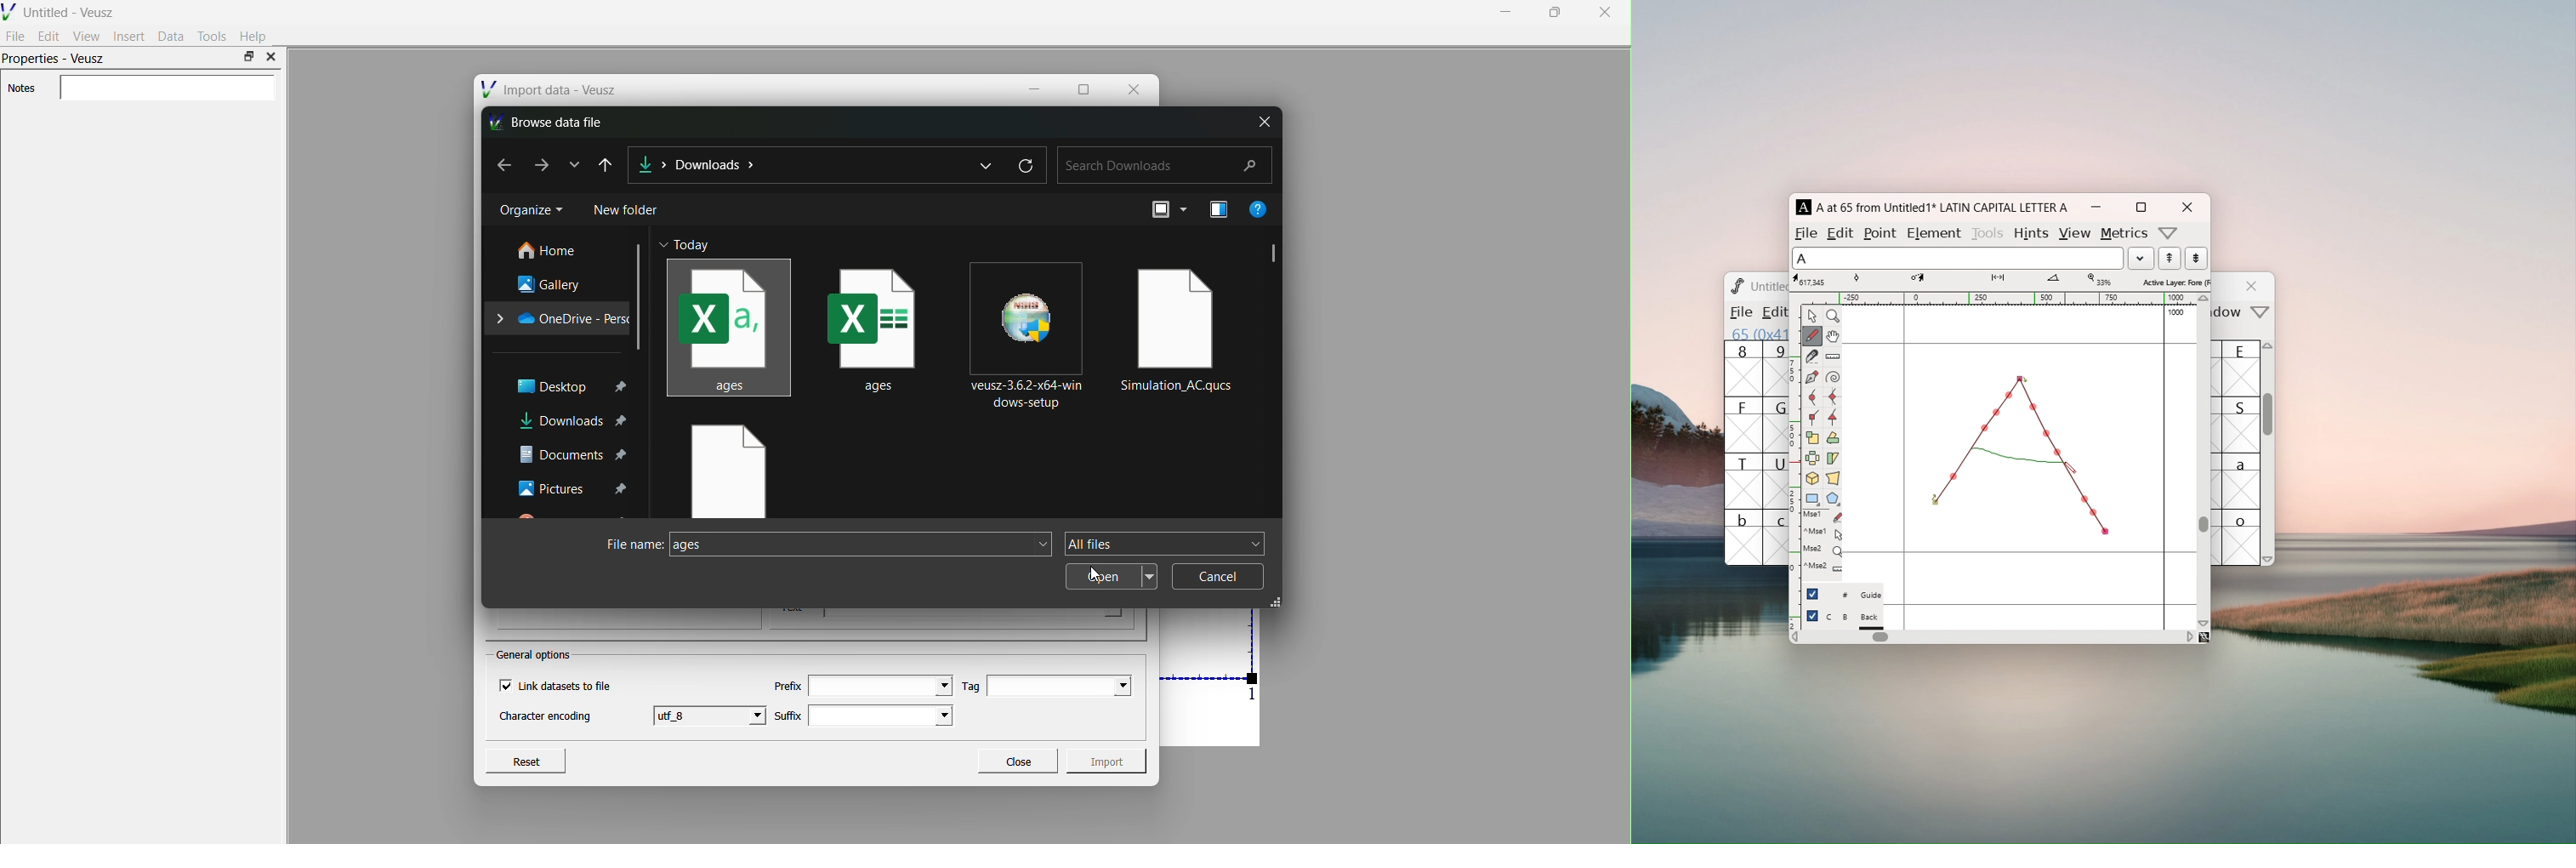 Image resolution: width=2576 pixels, height=868 pixels. What do you see at coordinates (1772, 313) in the screenshot?
I see `` at bounding box center [1772, 313].